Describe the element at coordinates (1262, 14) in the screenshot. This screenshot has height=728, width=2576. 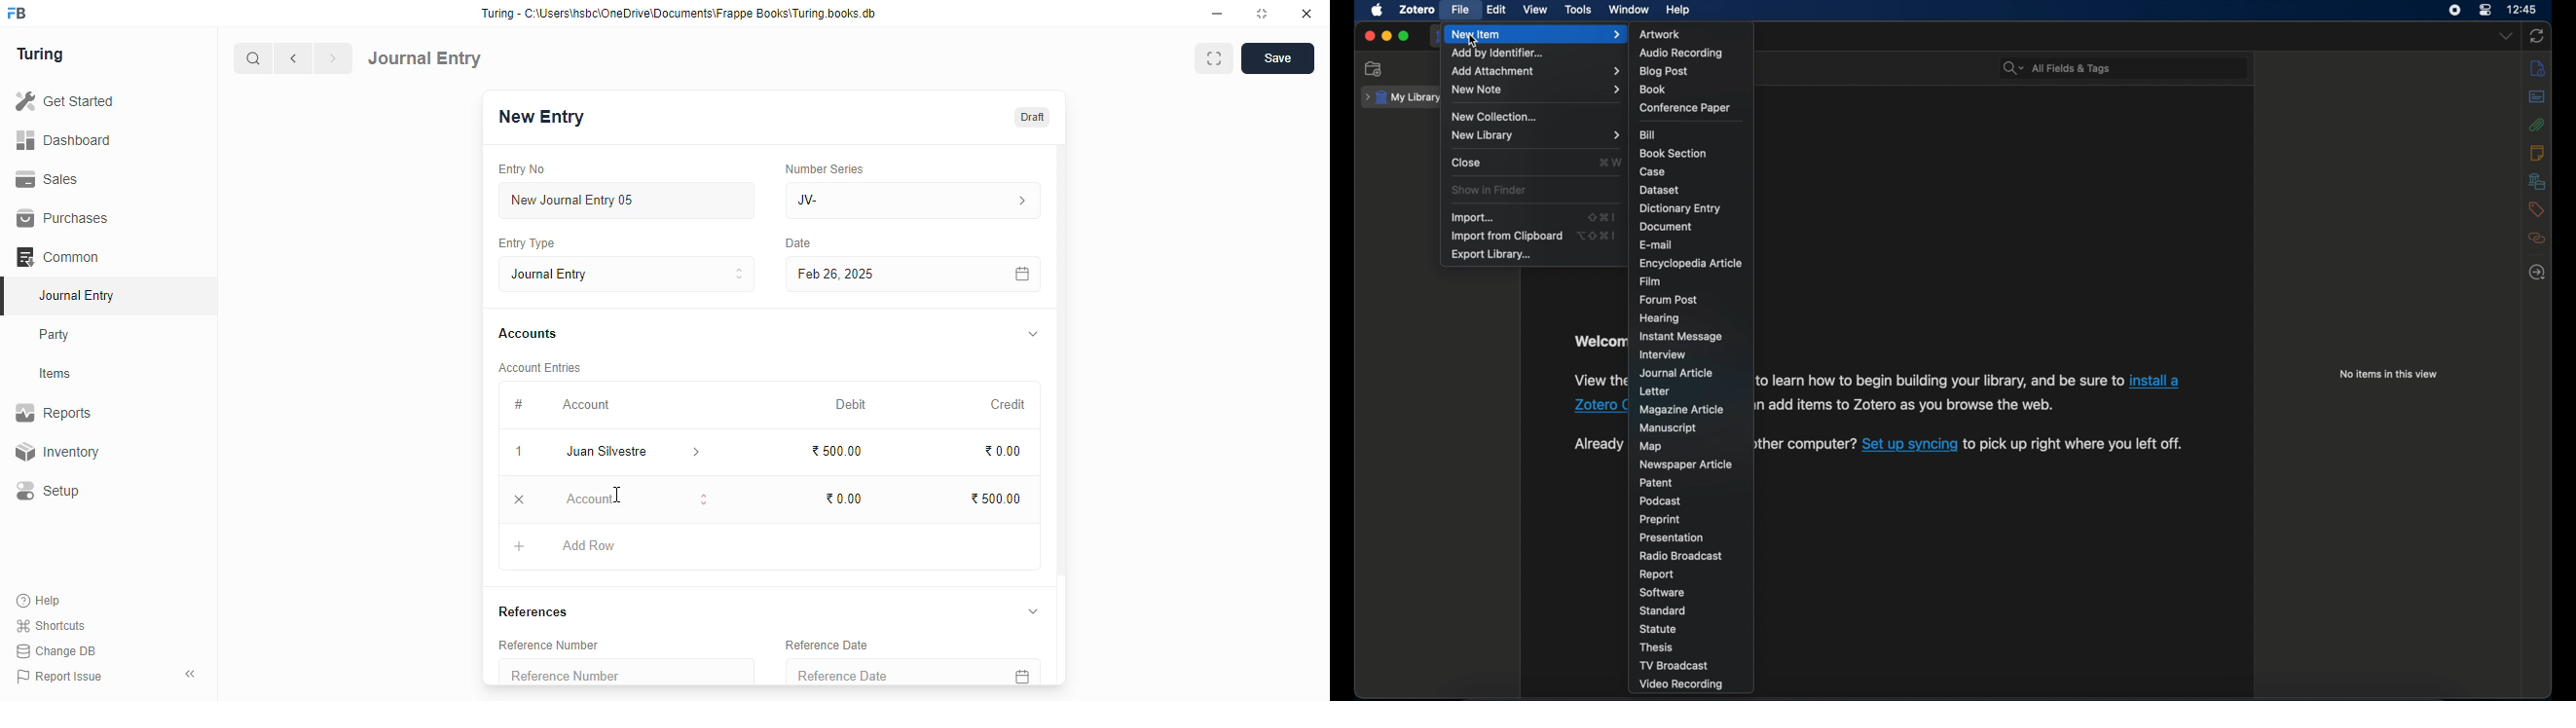
I see `toggle maximize` at that location.